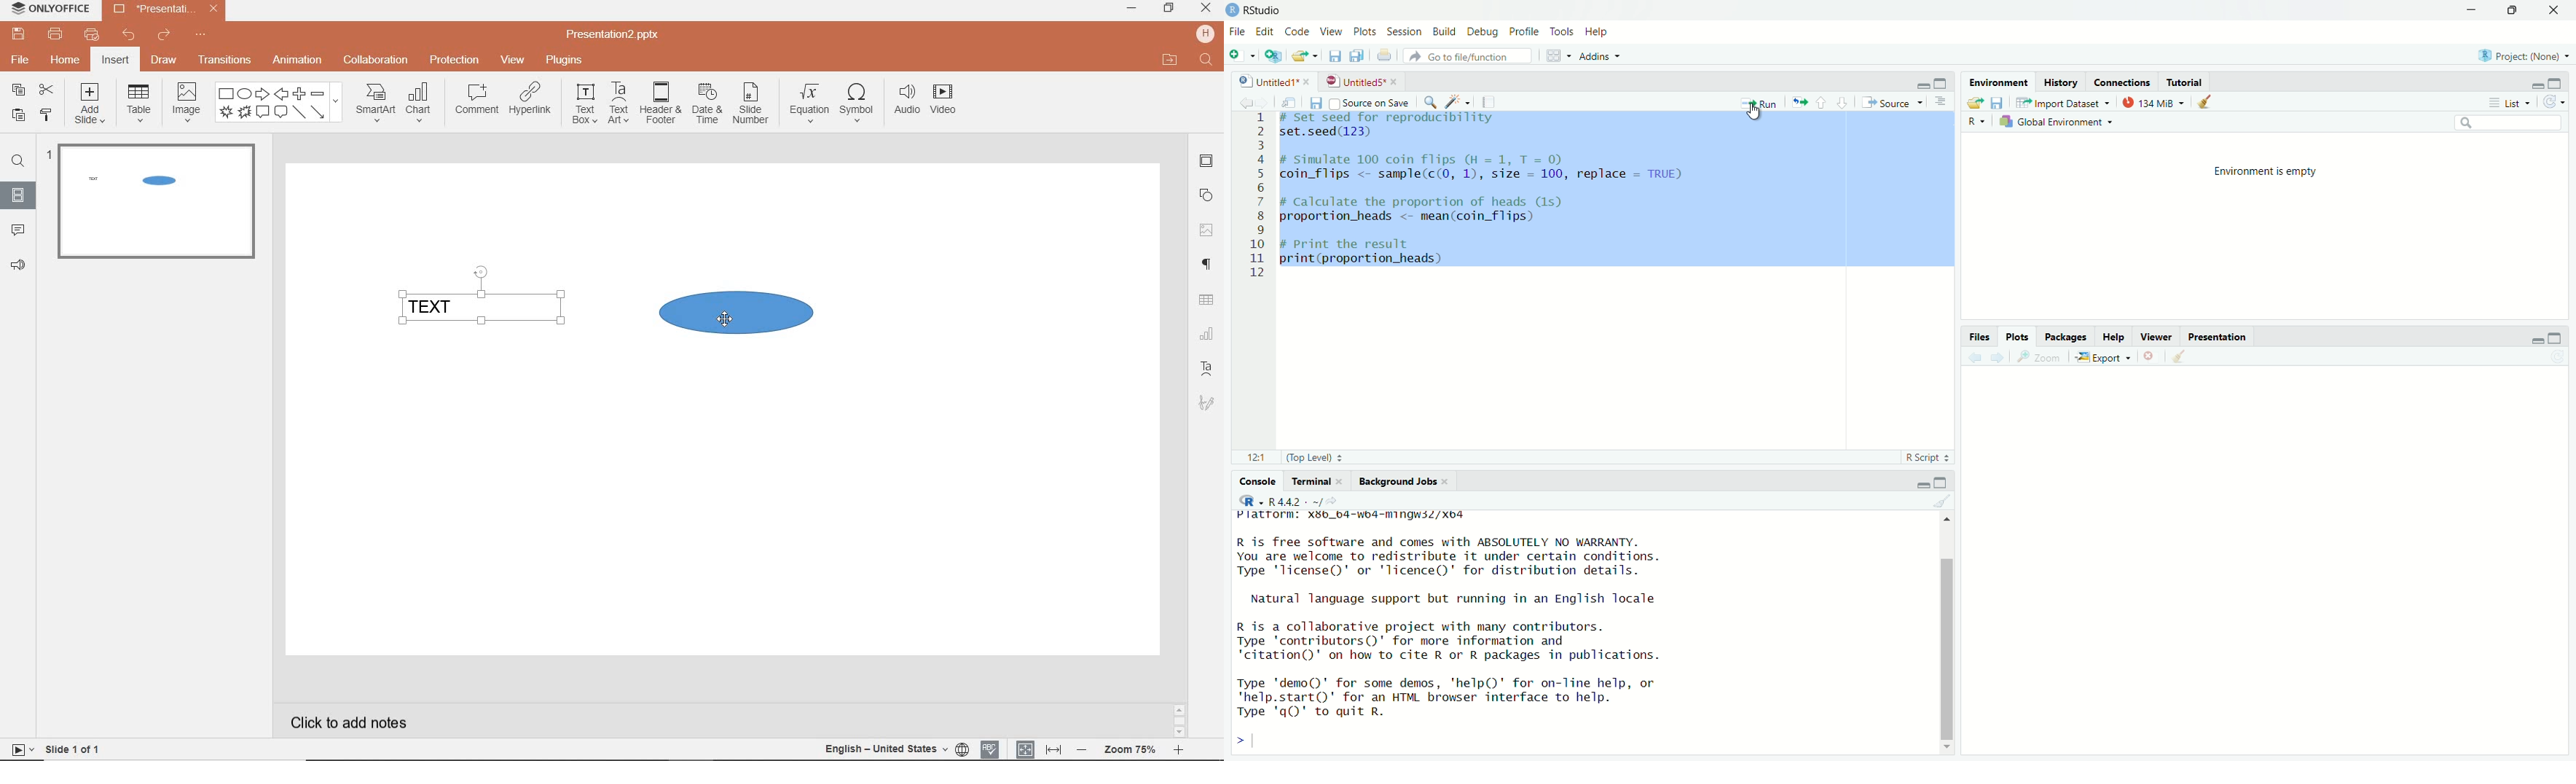 The image size is (2576, 784). What do you see at coordinates (1946, 745) in the screenshot?
I see `move down` at bounding box center [1946, 745].